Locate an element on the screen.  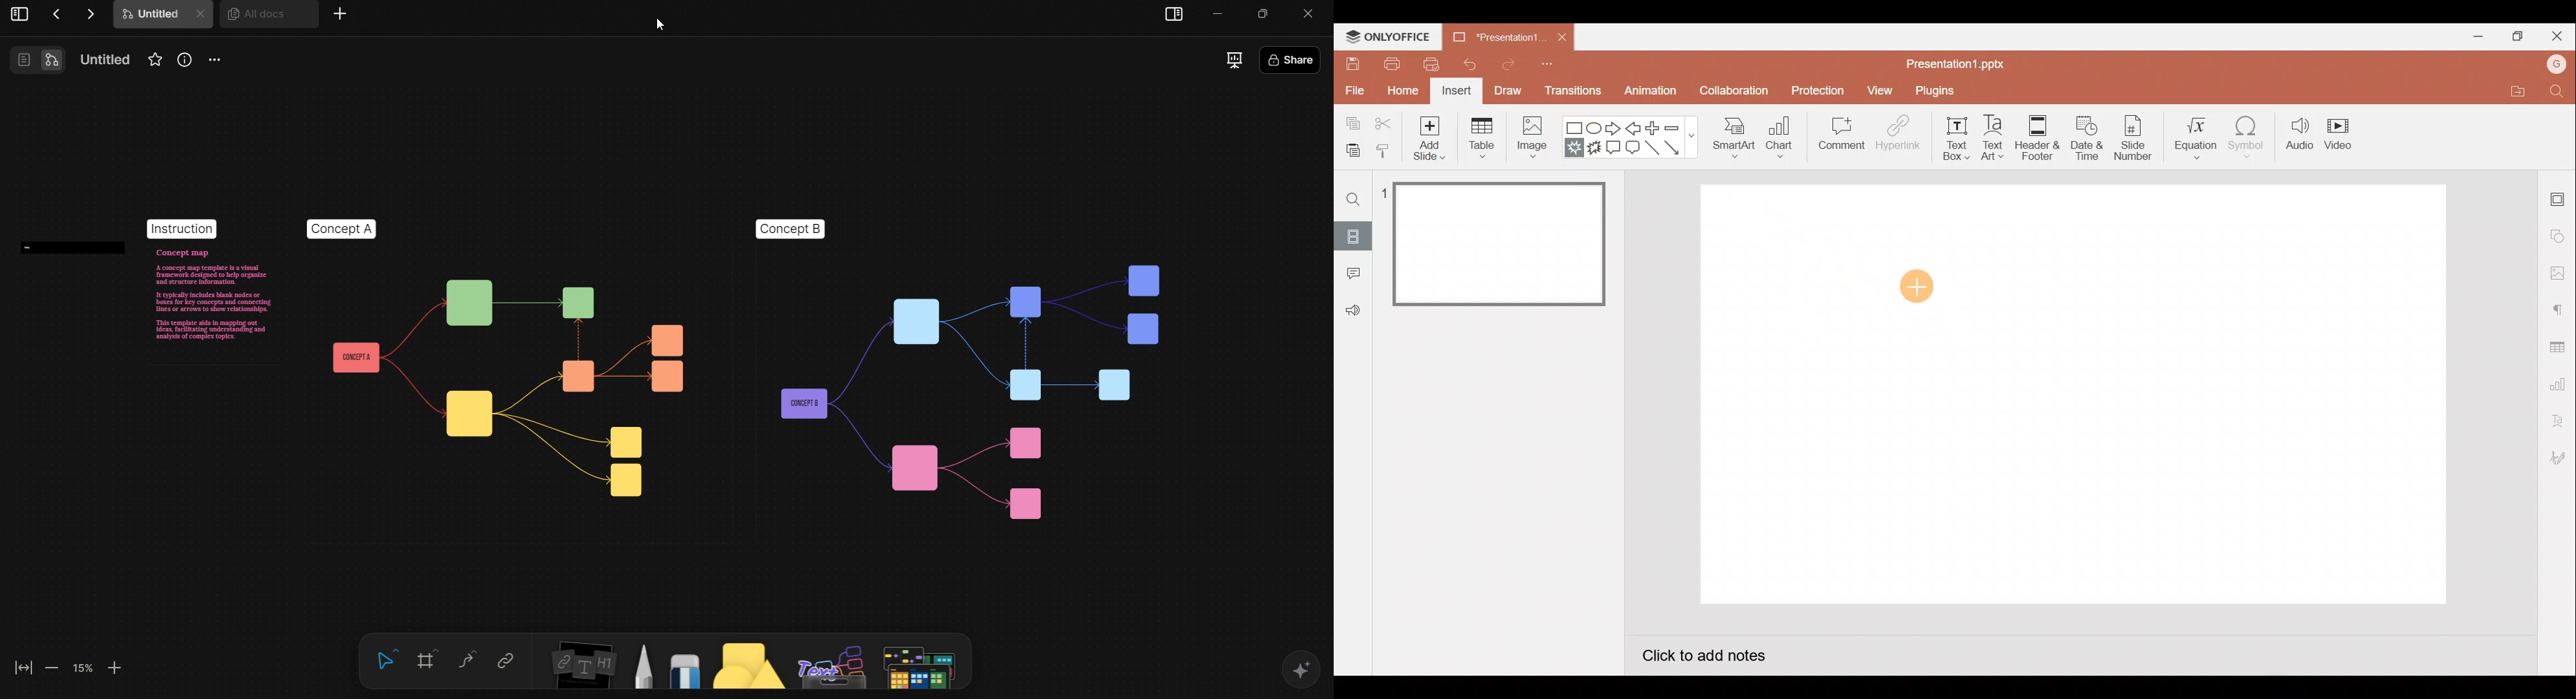
Open file location is located at coordinates (2513, 91).